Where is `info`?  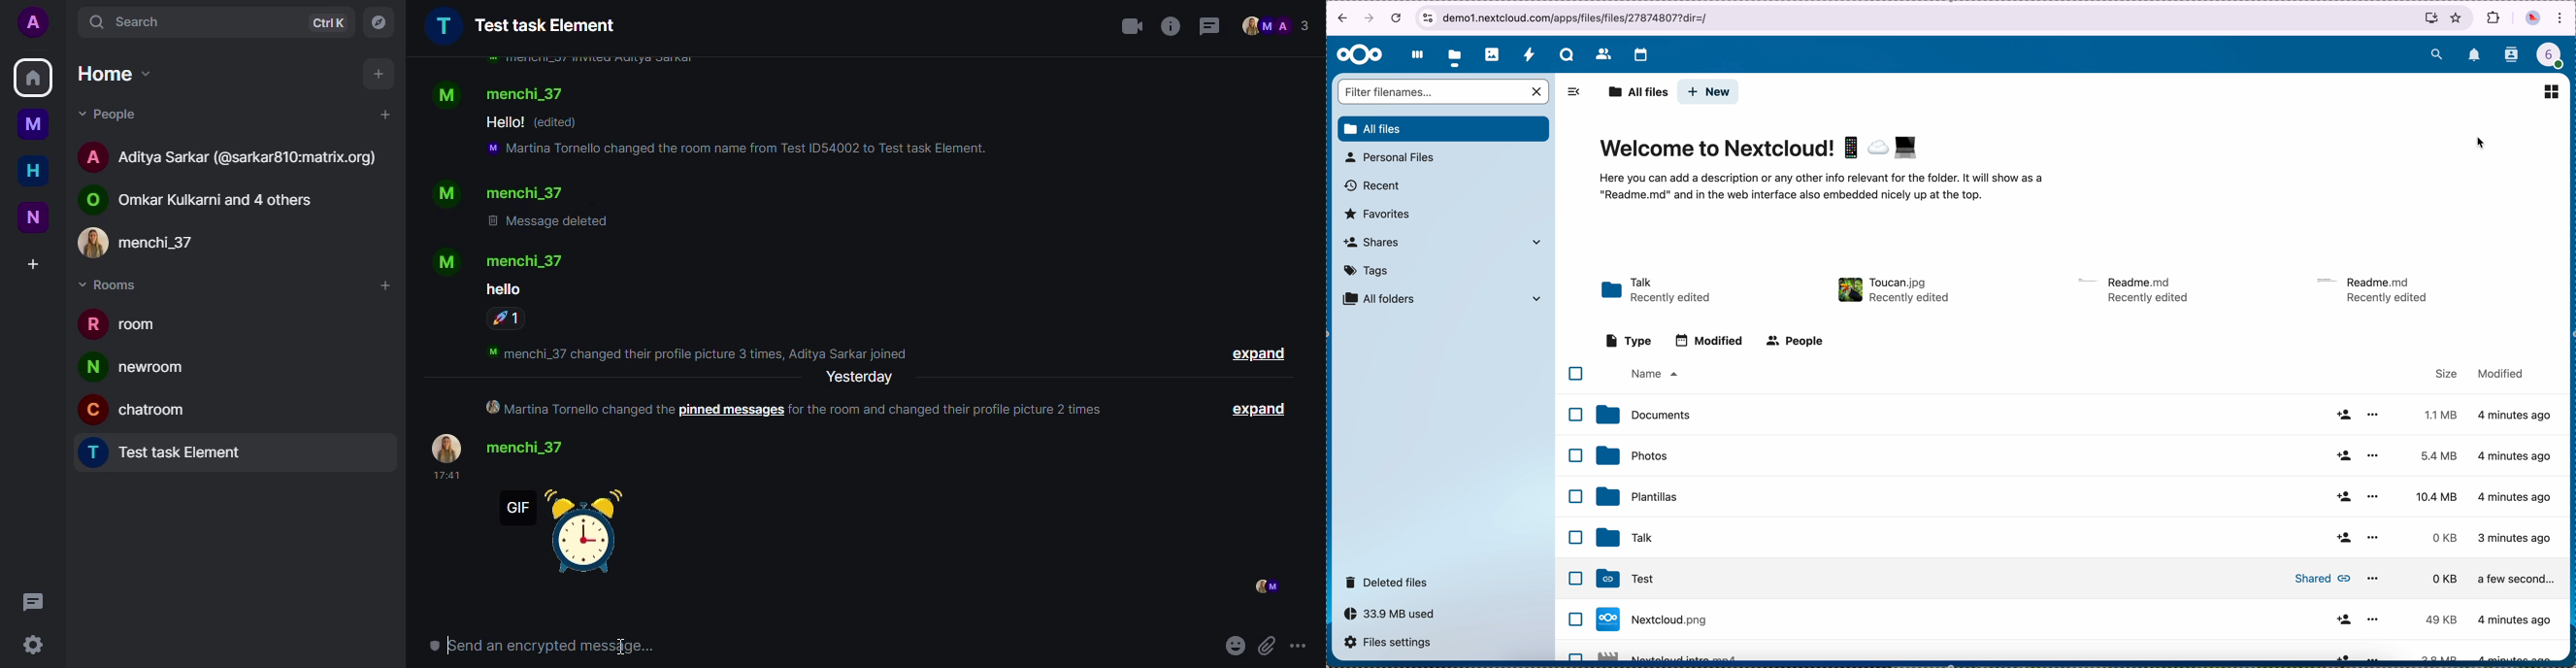 info is located at coordinates (1171, 25).